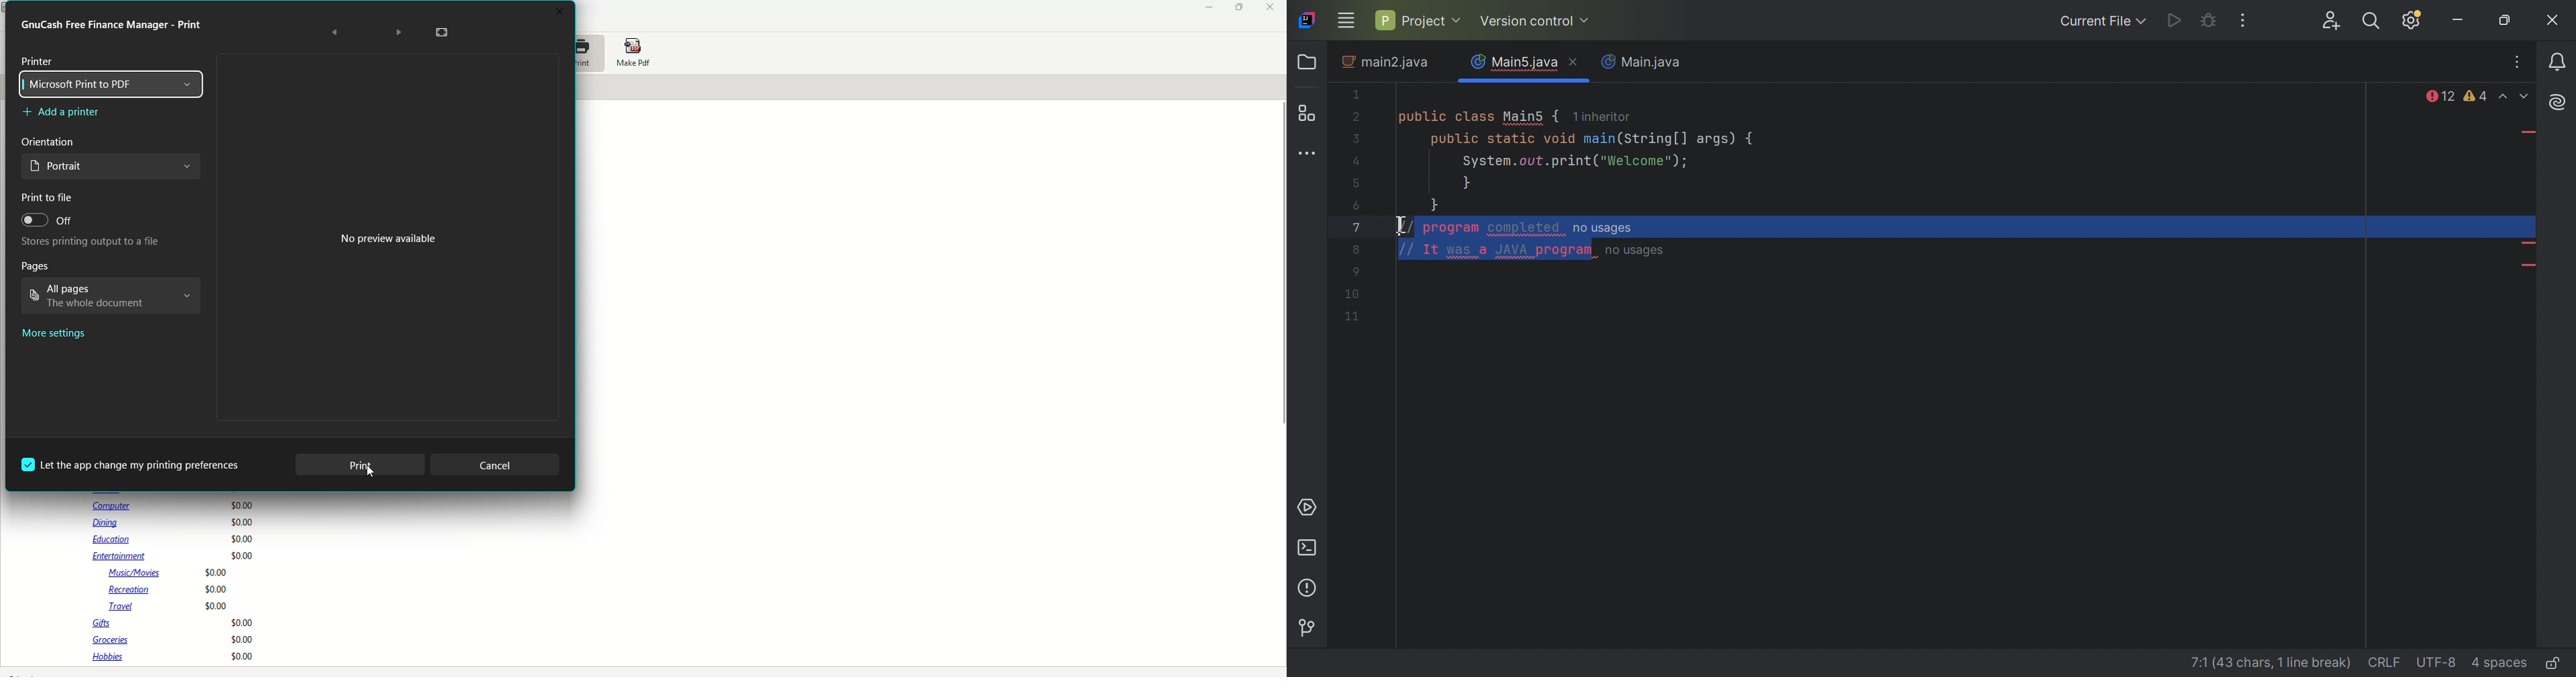  I want to click on Print, so click(113, 24).